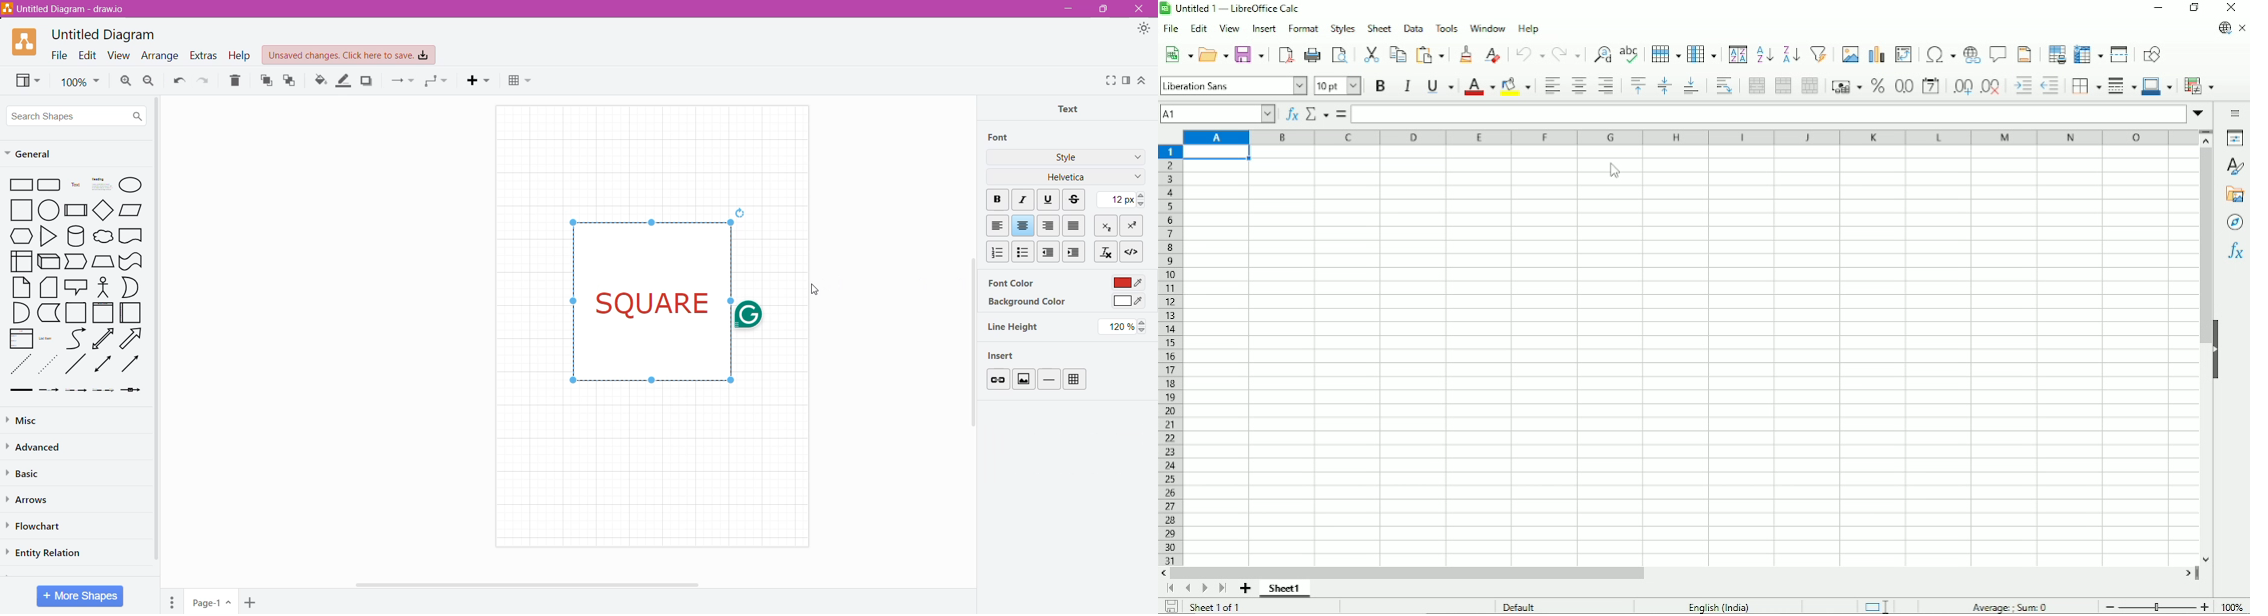 This screenshot has height=616, width=2268. What do you see at coordinates (1287, 589) in the screenshot?
I see `Sheet 1` at bounding box center [1287, 589].